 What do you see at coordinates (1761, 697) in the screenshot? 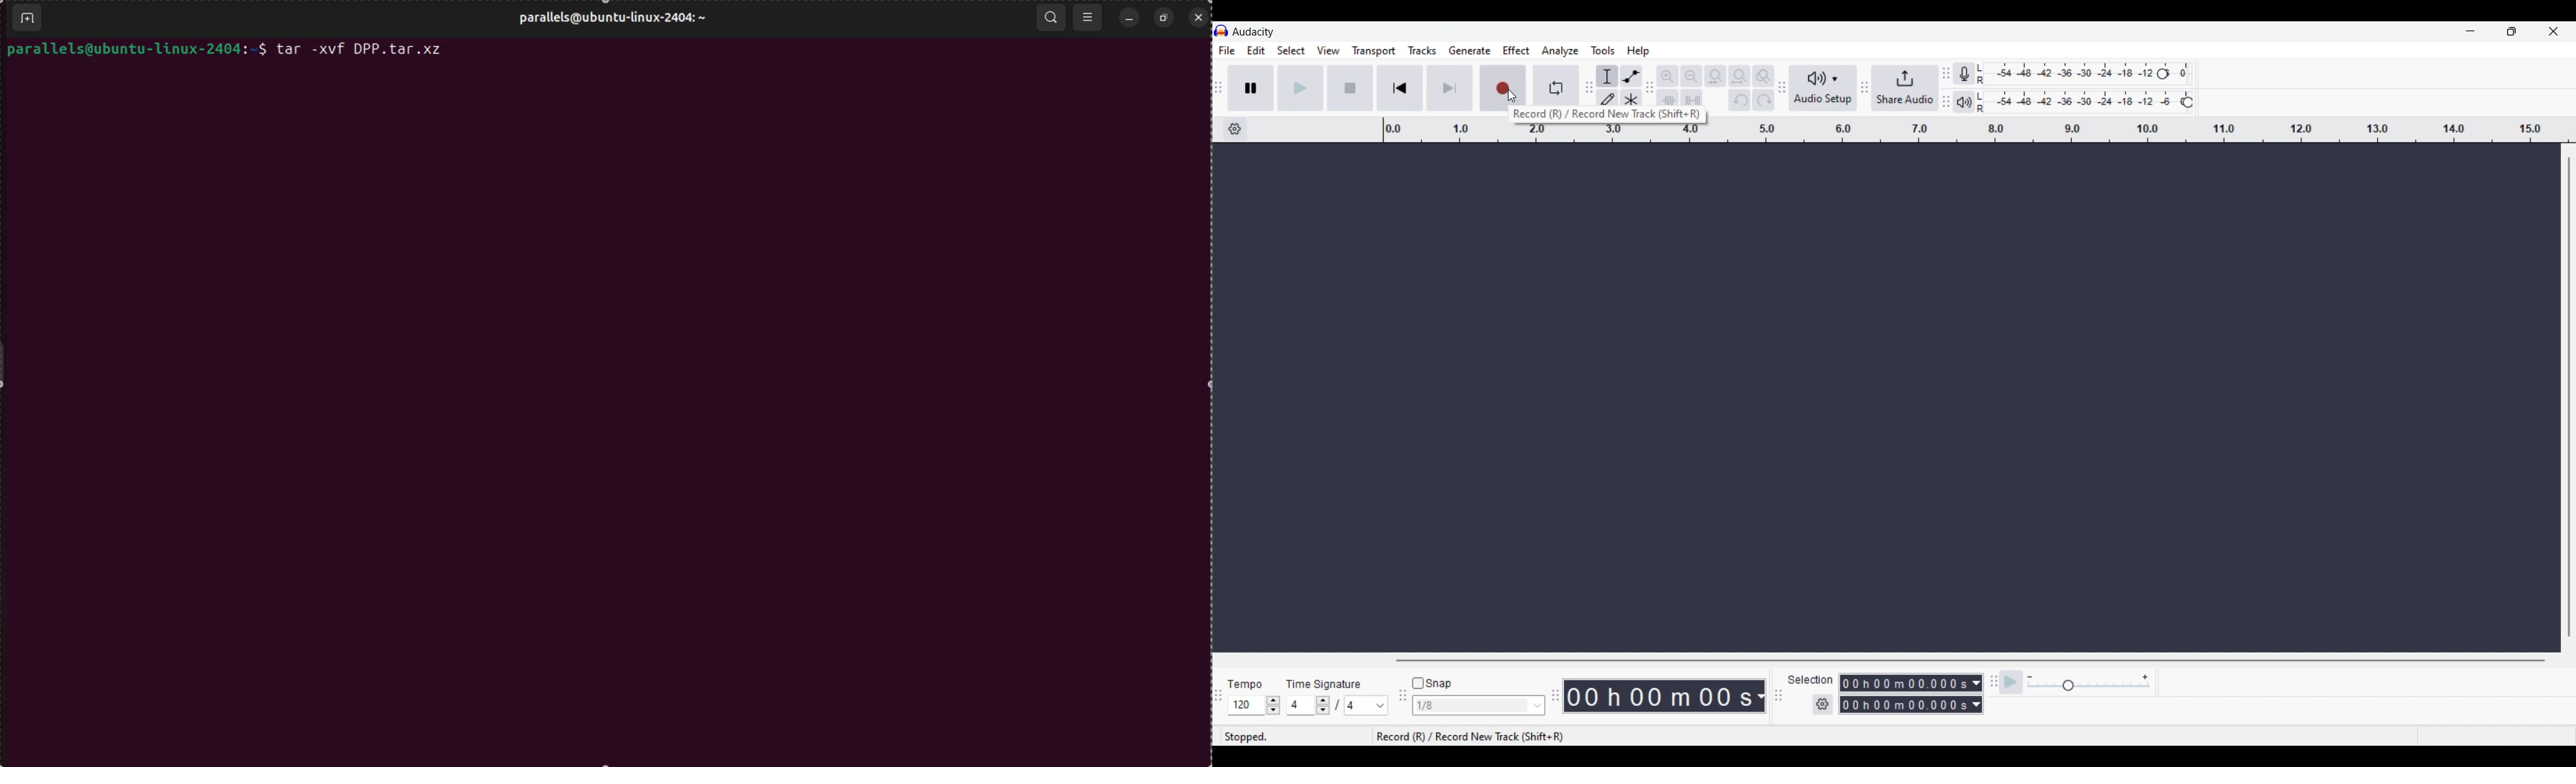
I see `Measurement for record audio duration` at bounding box center [1761, 697].